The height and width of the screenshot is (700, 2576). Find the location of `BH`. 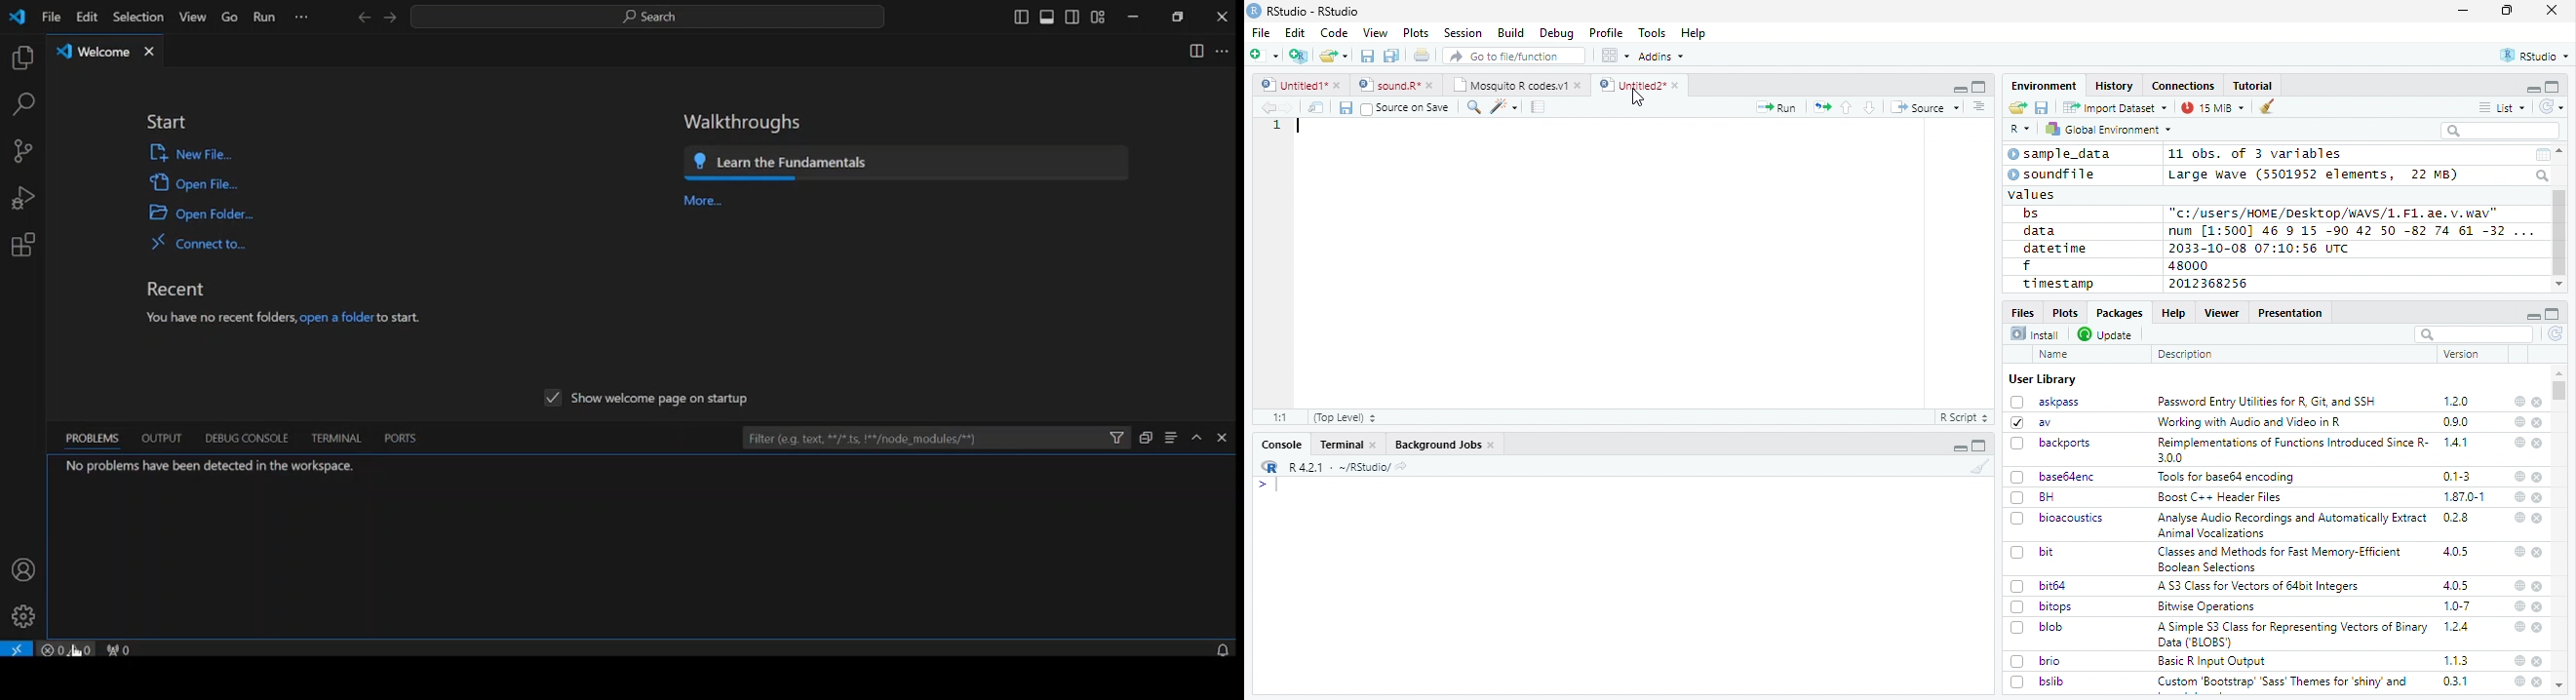

BH is located at coordinates (2035, 497).